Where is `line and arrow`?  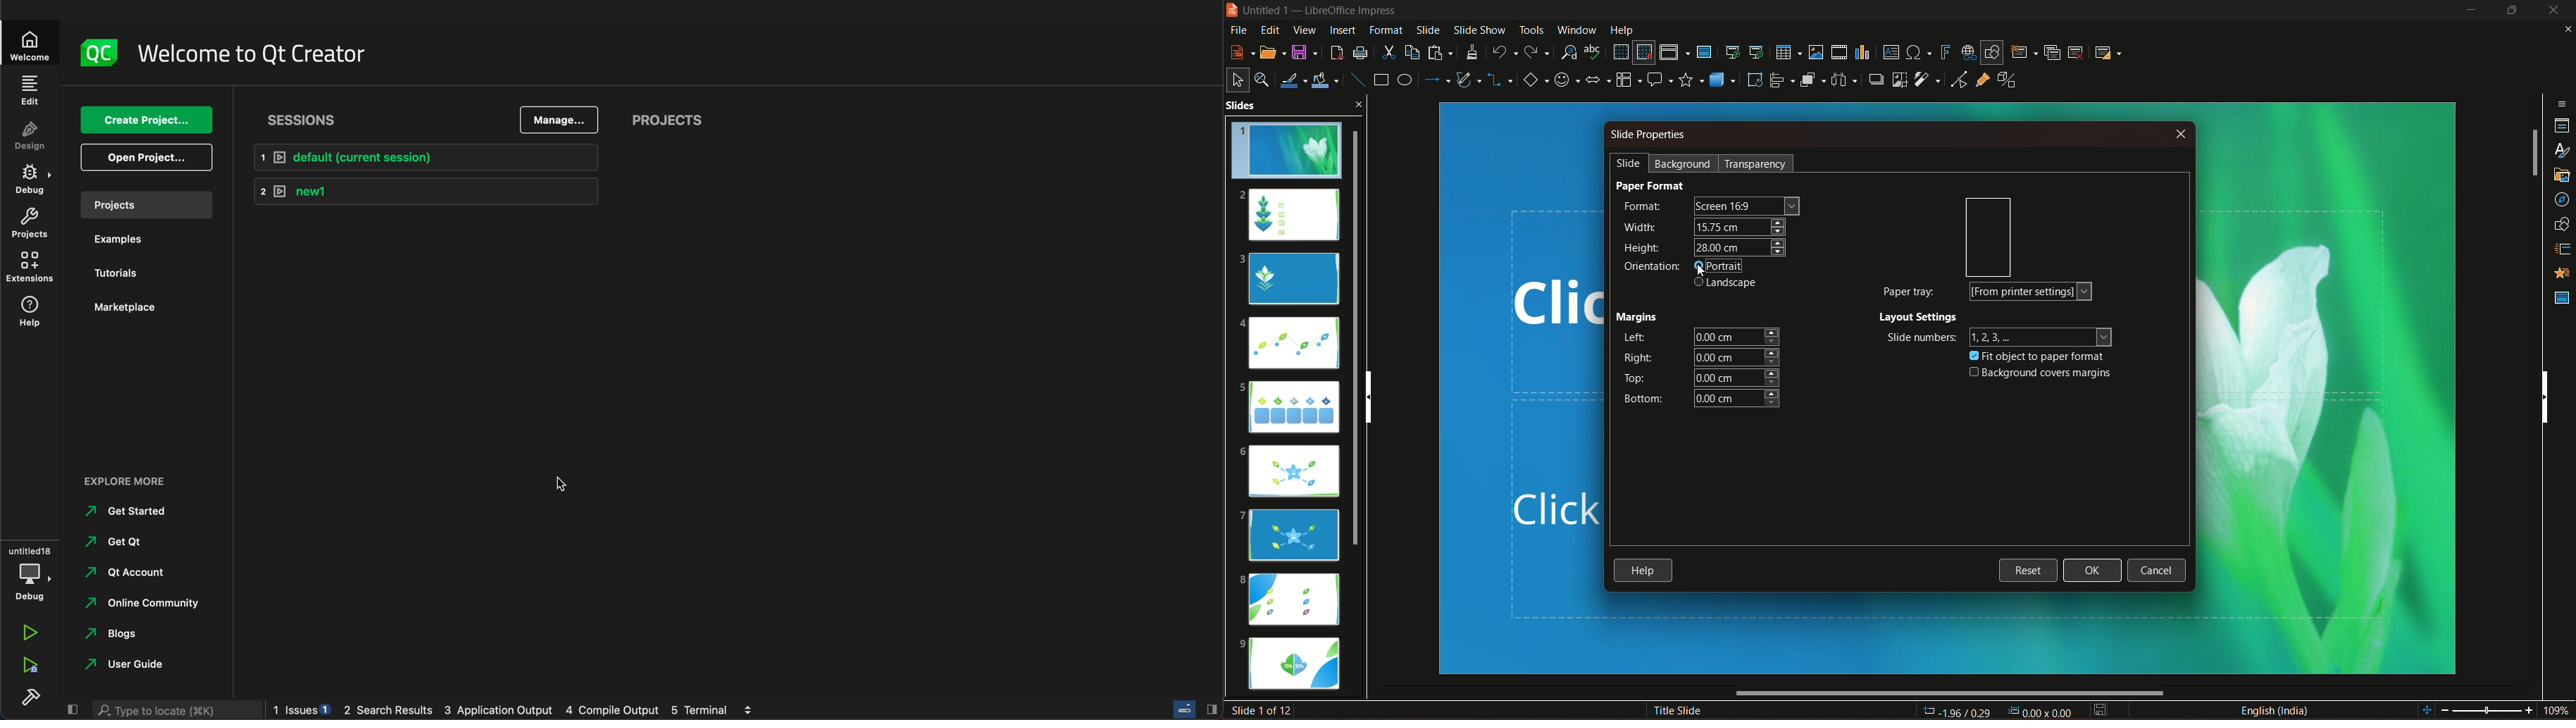
line and arrow is located at coordinates (1437, 80).